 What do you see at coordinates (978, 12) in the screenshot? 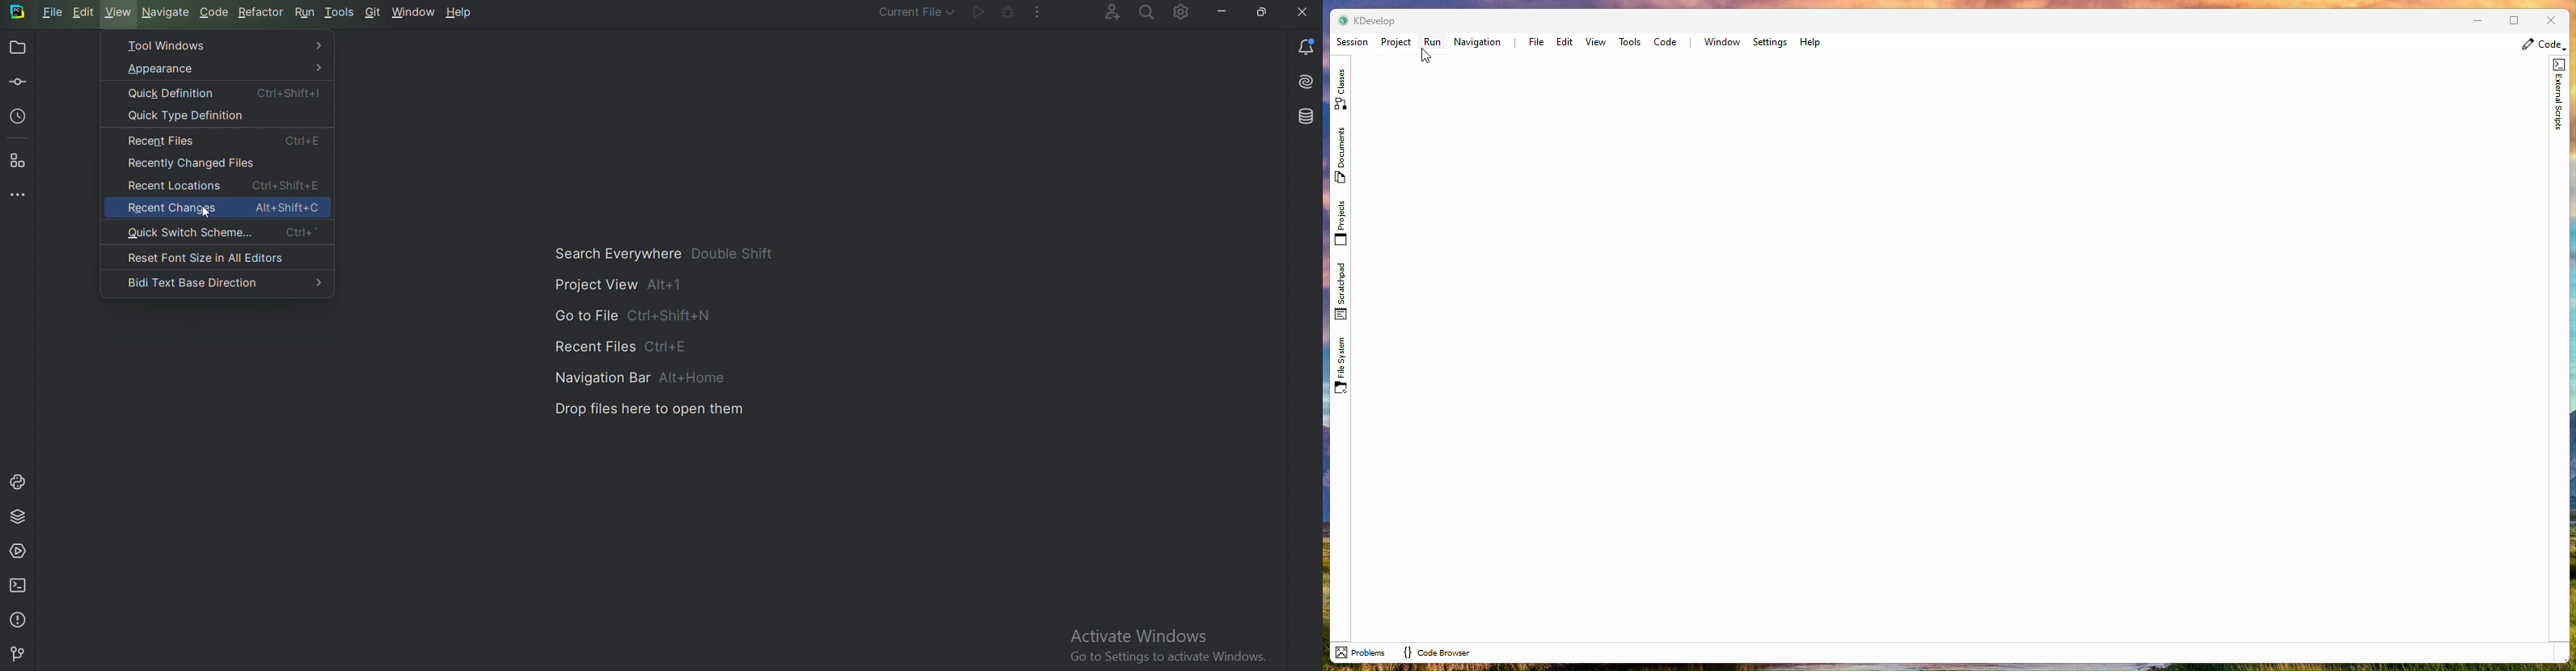
I see `Run ` at bounding box center [978, 12].